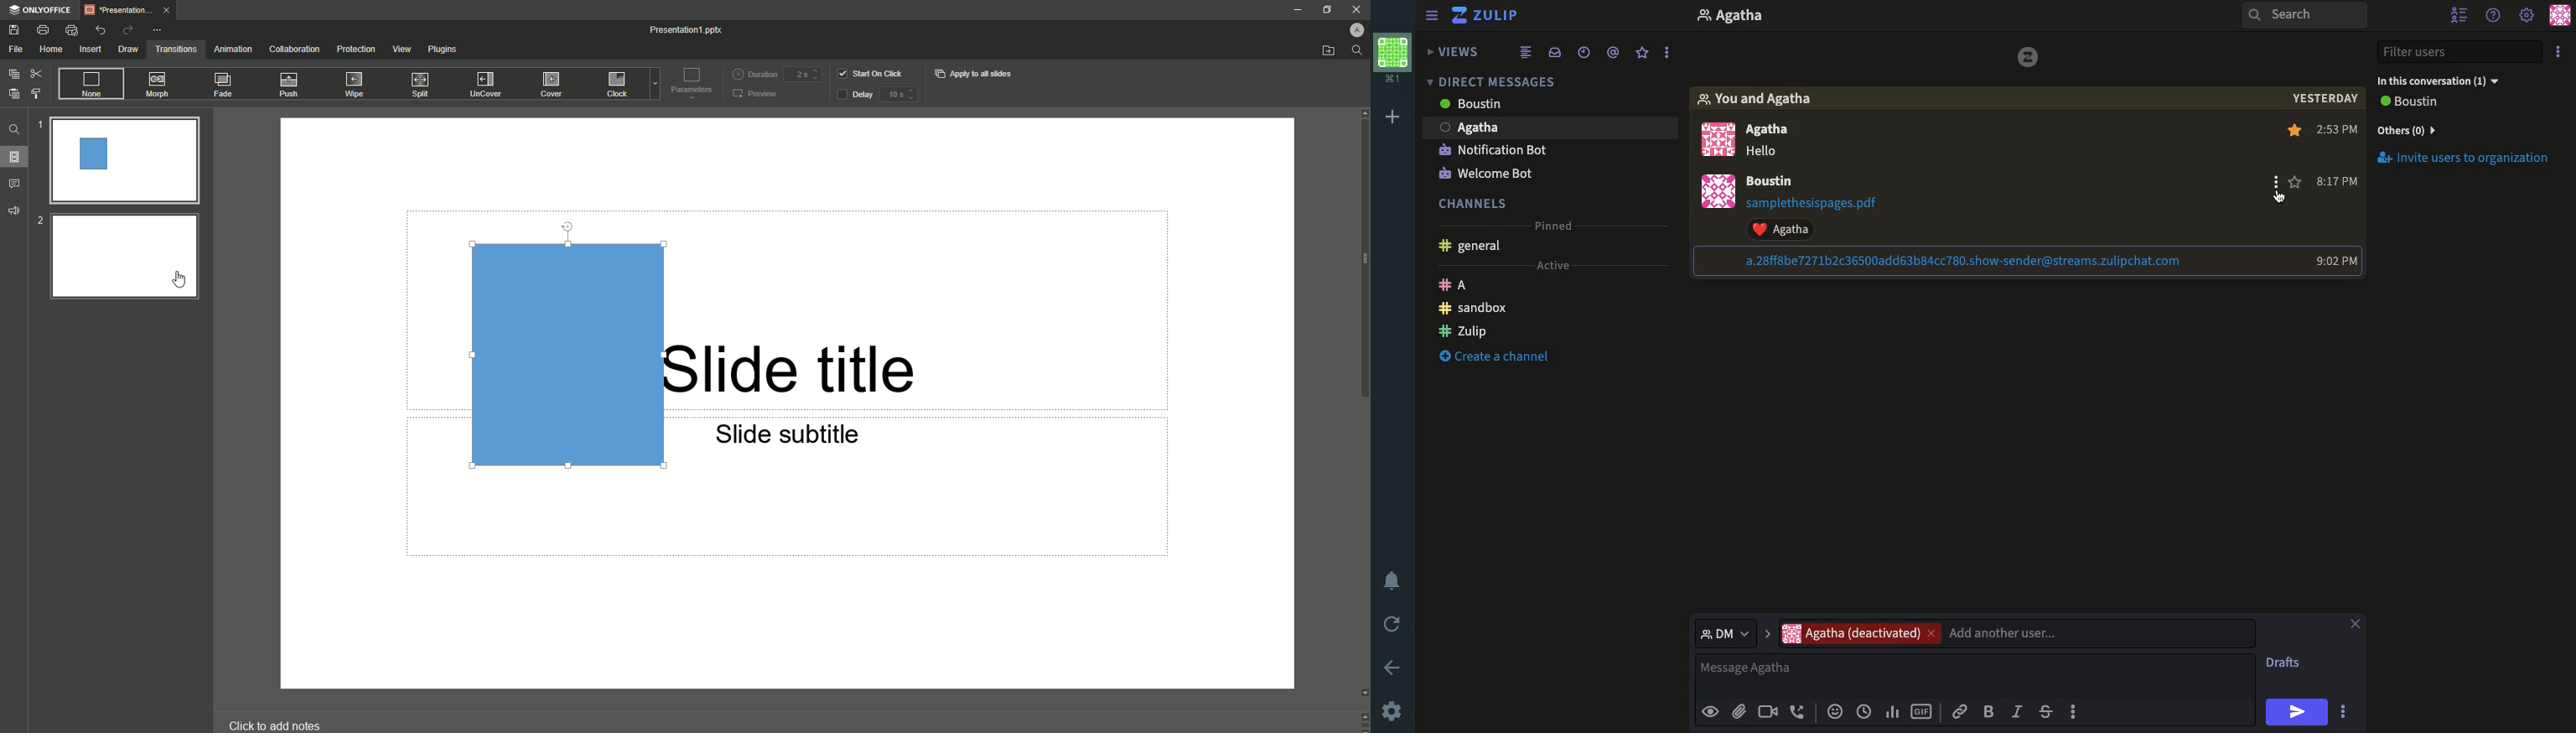 This screenshot has width=2576, height=756. I want to click on Slide 2 preview, so click(124, 259).